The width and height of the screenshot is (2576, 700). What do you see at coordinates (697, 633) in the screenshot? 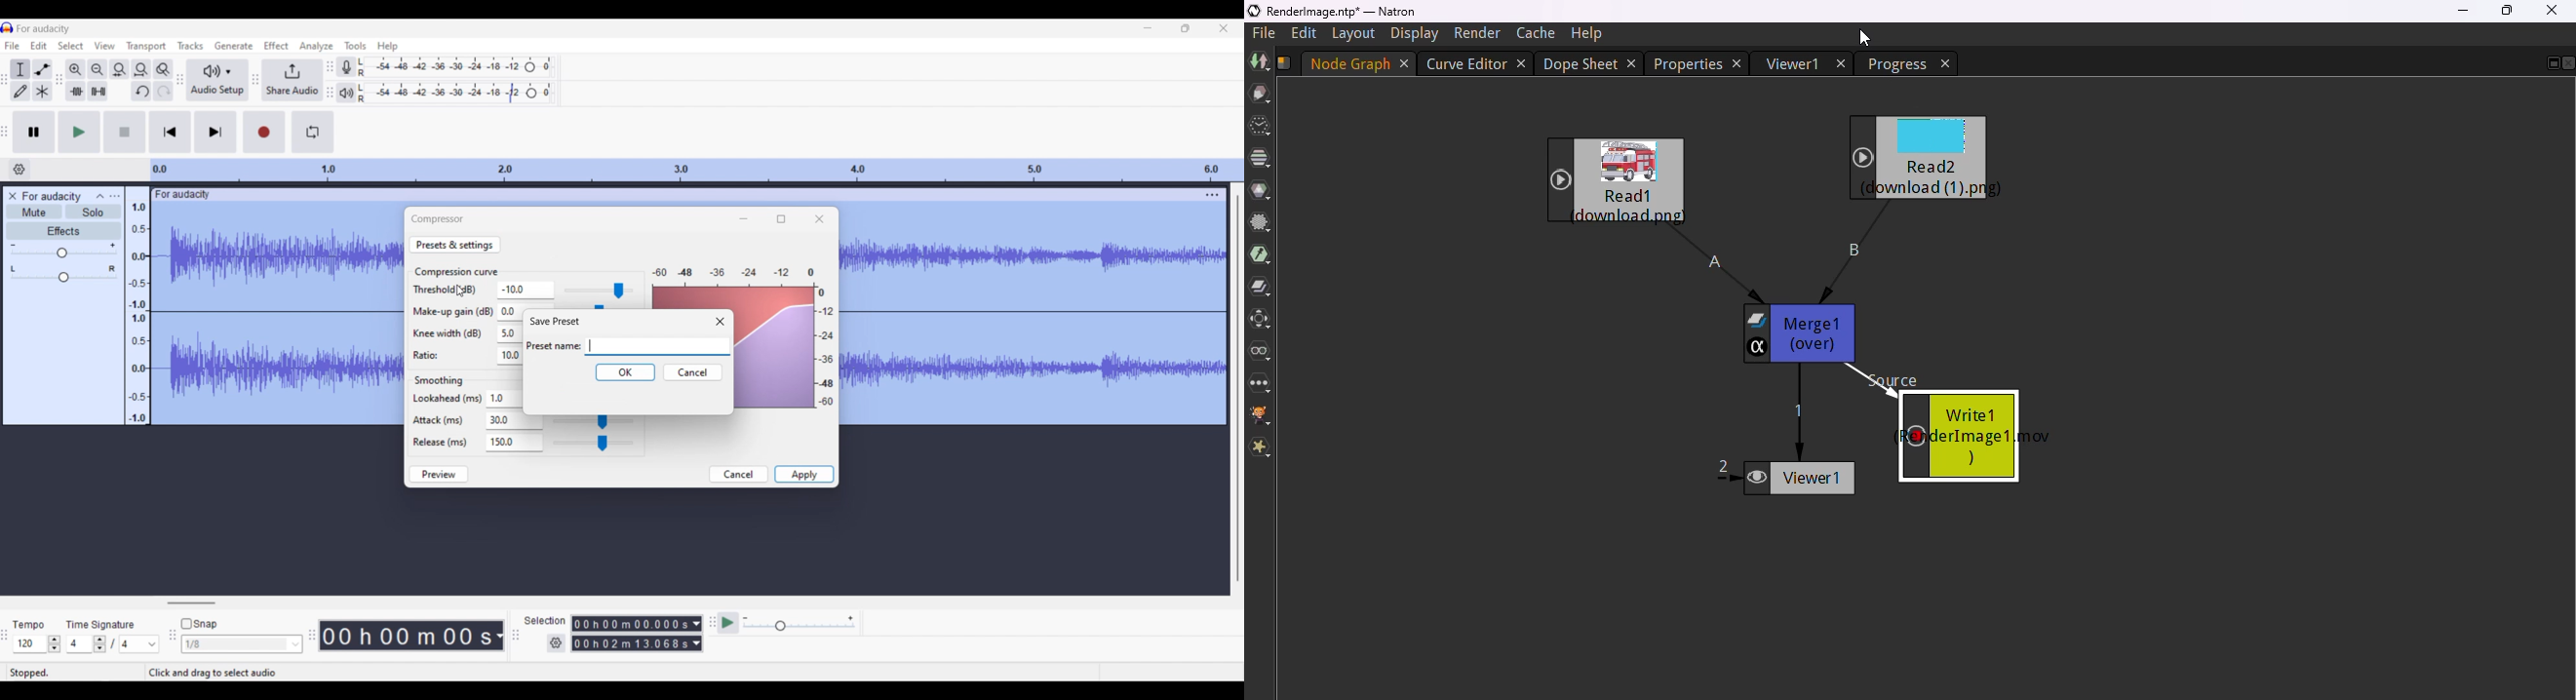
I see `Duration measurement` at bounding box center [697, 633].